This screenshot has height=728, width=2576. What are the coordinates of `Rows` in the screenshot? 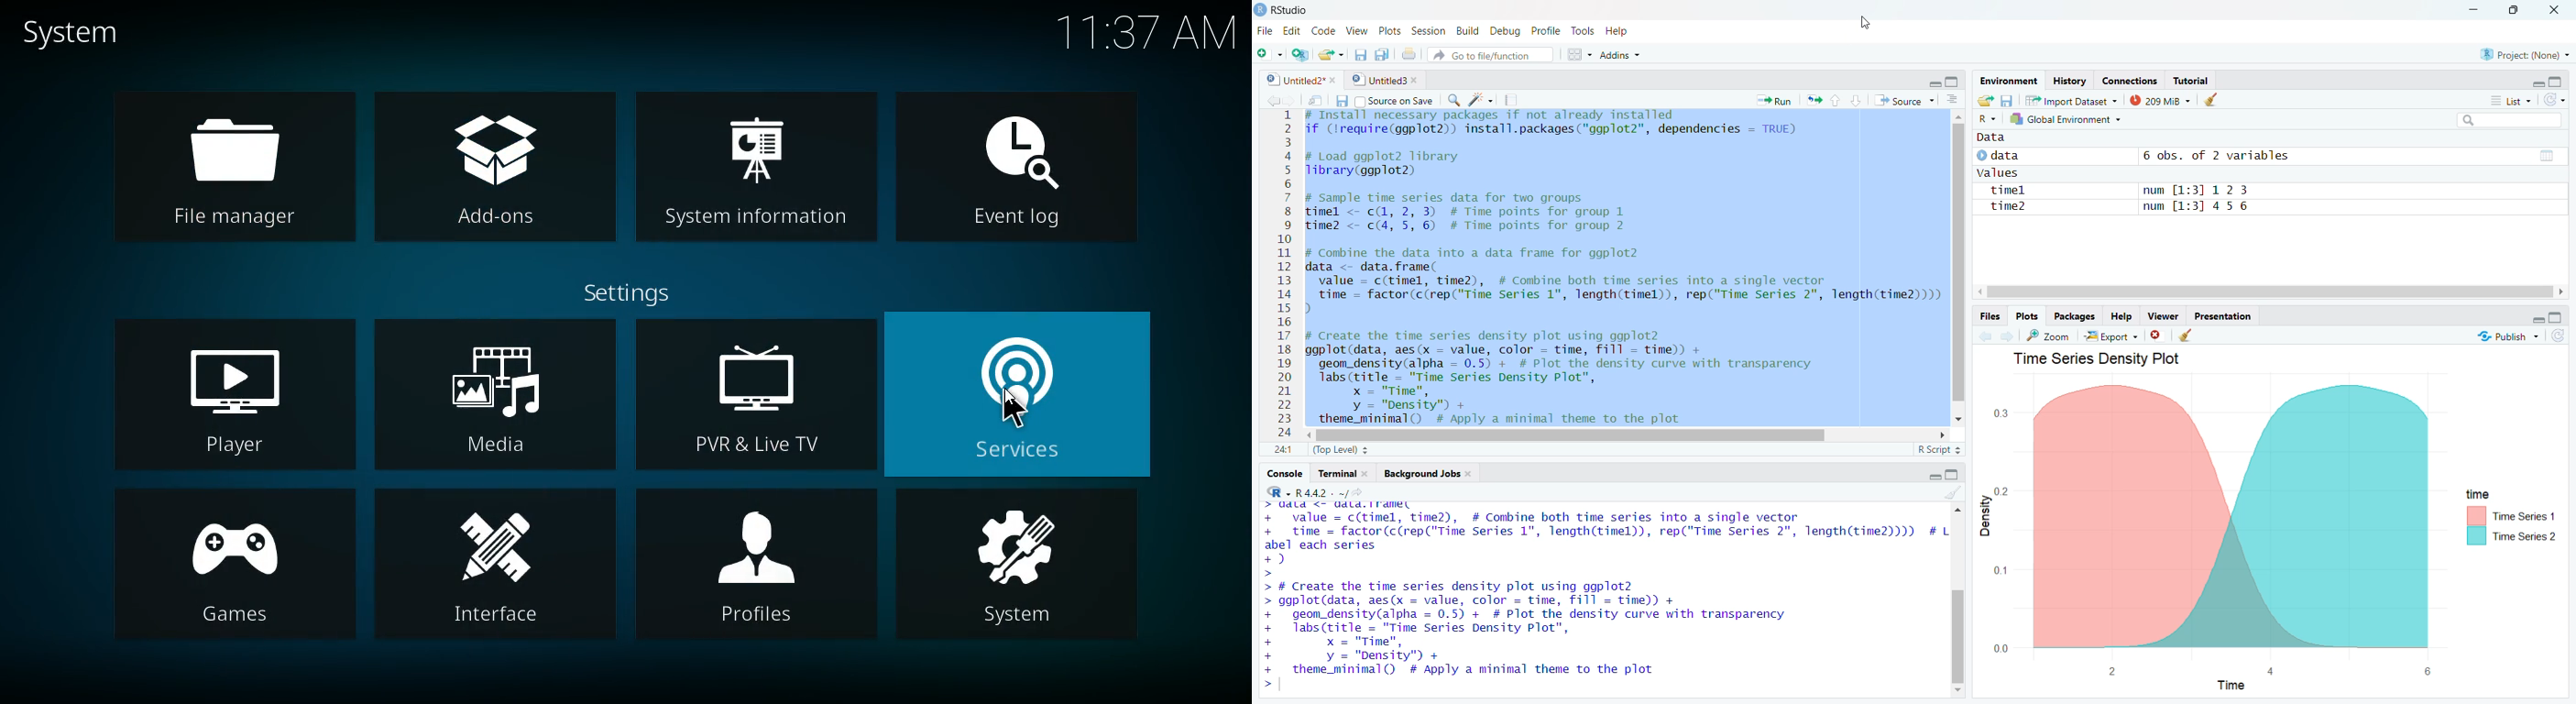 It's located at (1281, 276).